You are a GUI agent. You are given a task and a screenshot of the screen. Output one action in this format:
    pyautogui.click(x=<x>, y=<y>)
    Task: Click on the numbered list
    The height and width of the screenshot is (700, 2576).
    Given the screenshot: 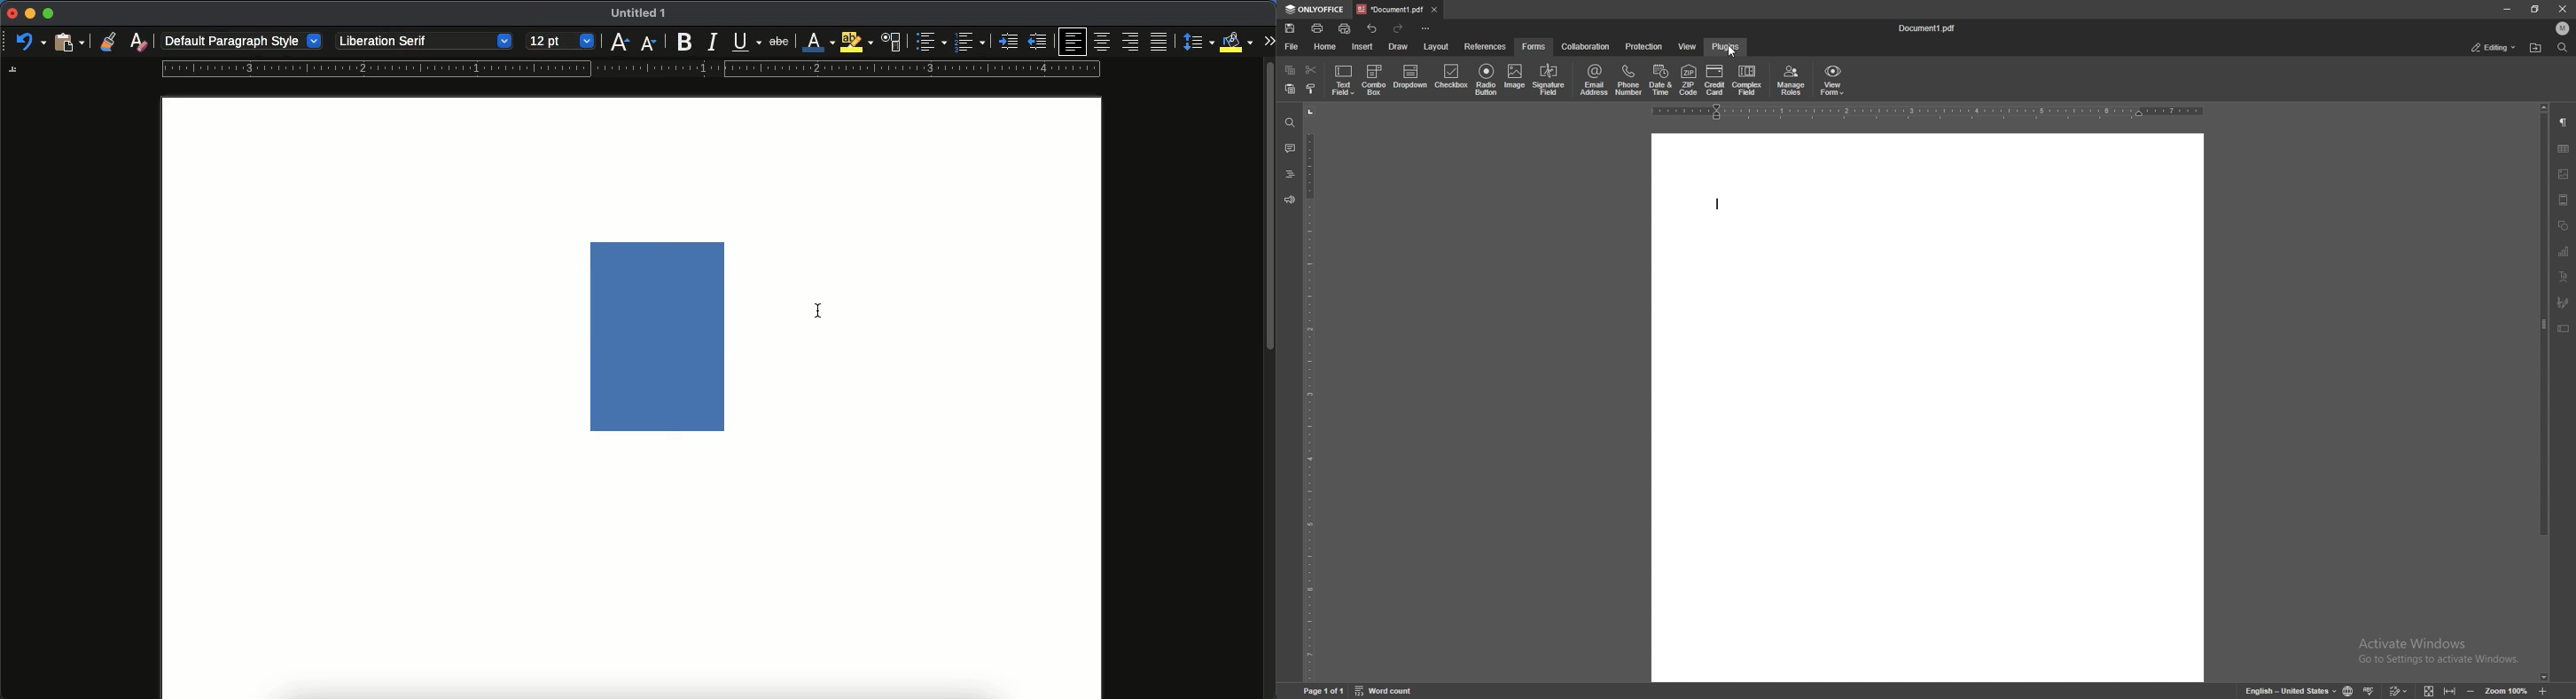 What is the action you would take?
    pyautogui.click(x=969, y=43)
    